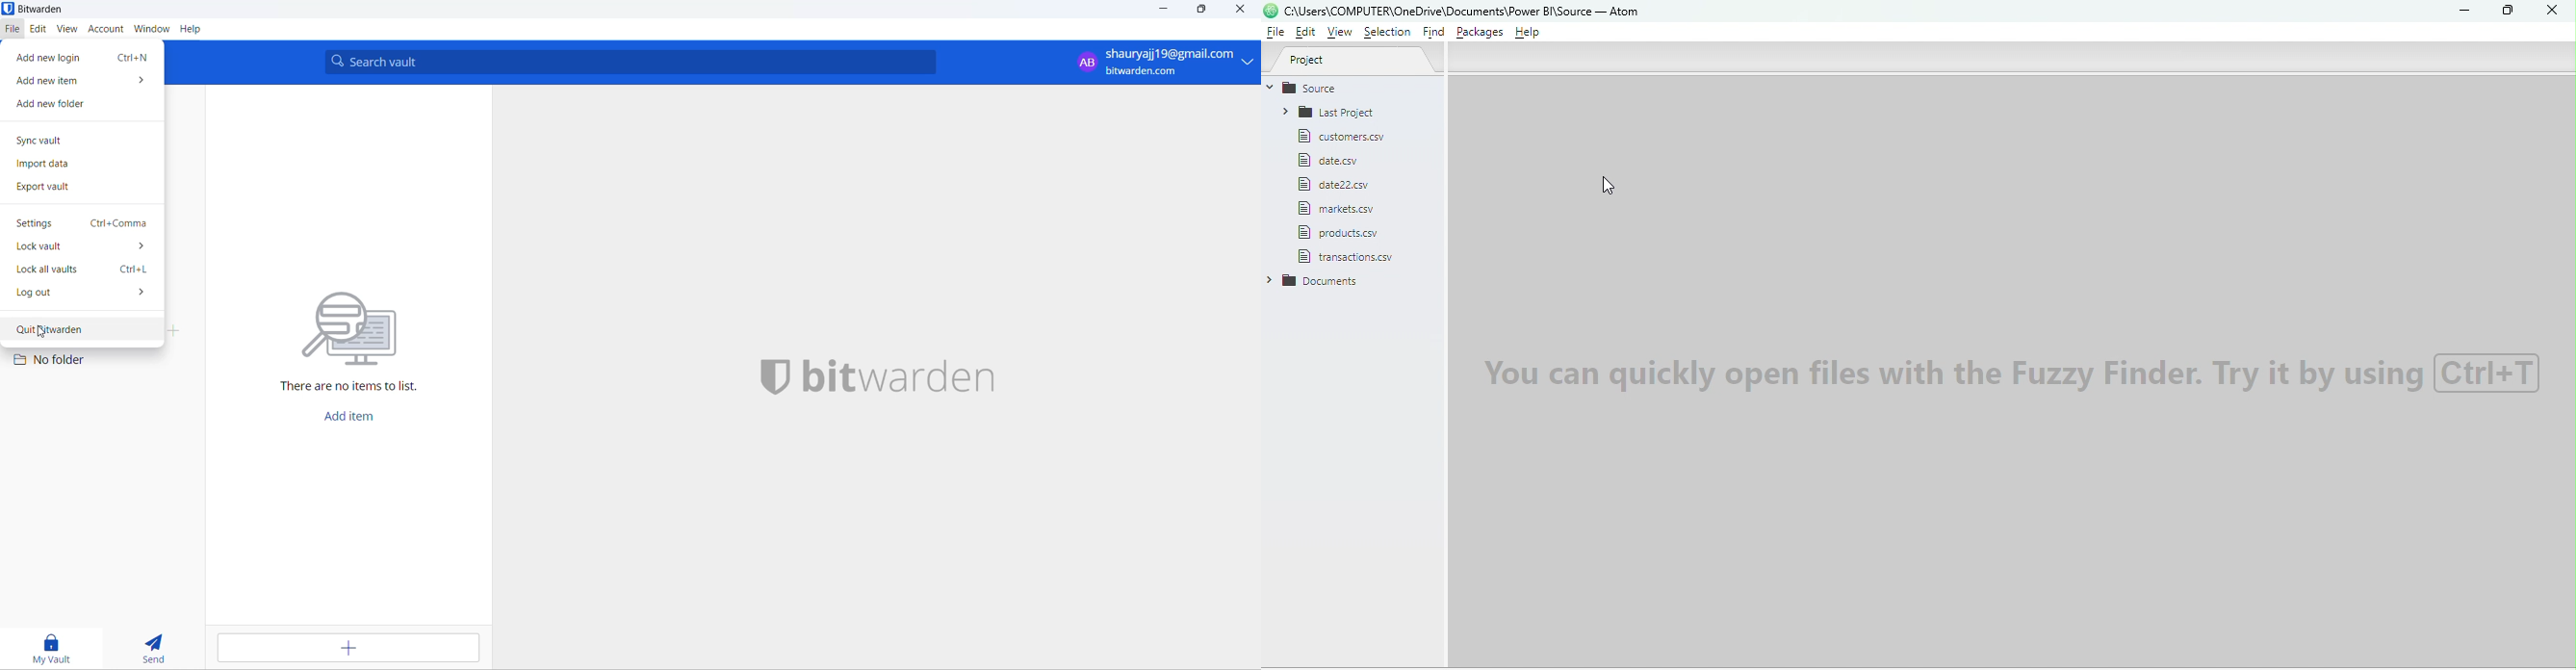  I want to click on account, so click(105, 31).